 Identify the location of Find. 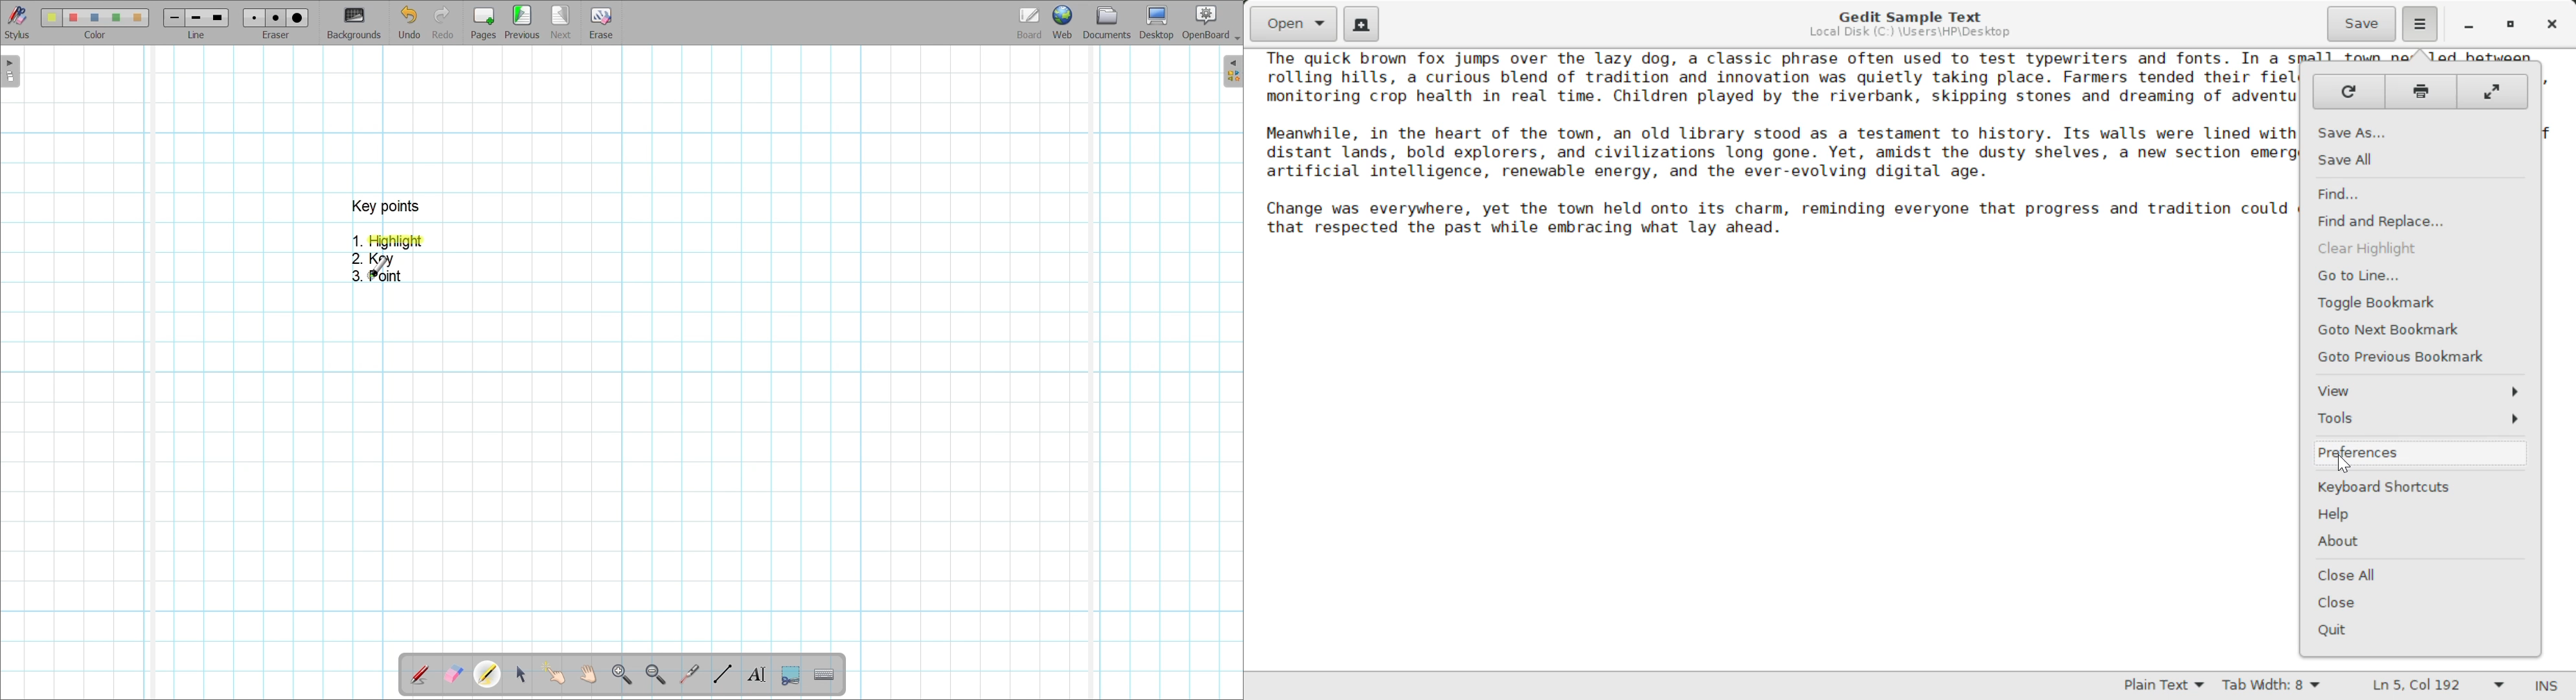
(2369, 194).